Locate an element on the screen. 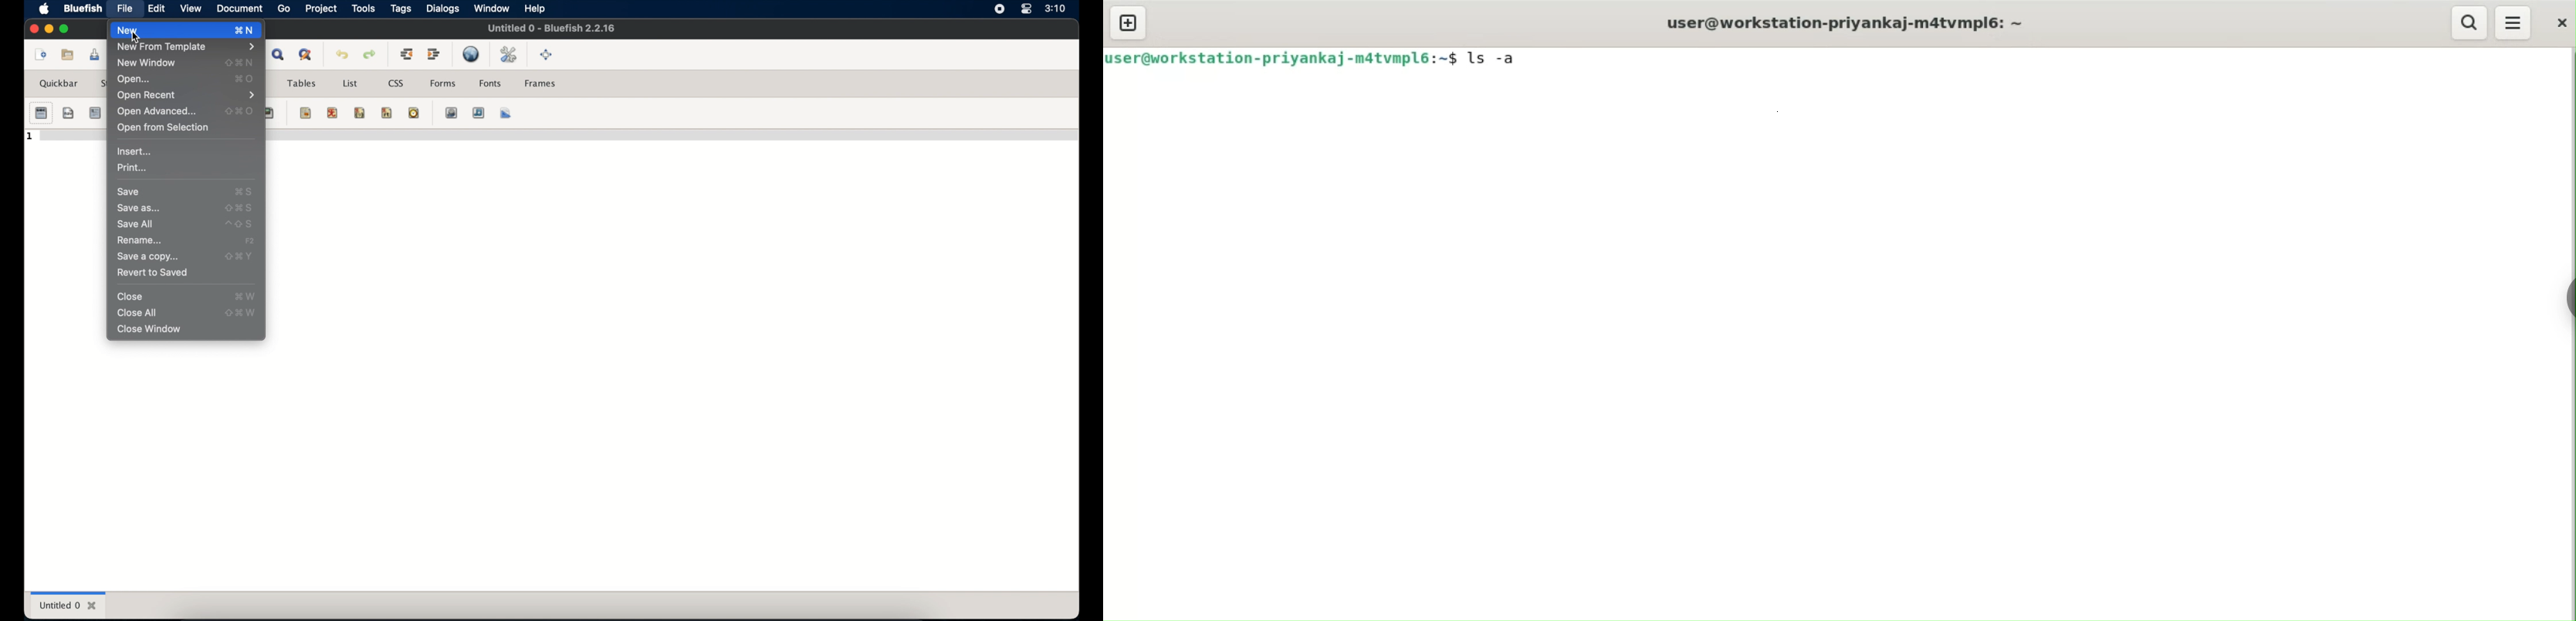 The height and width of the screenshot is (644, 2576). save a copy is located at coordinates (148, 257).